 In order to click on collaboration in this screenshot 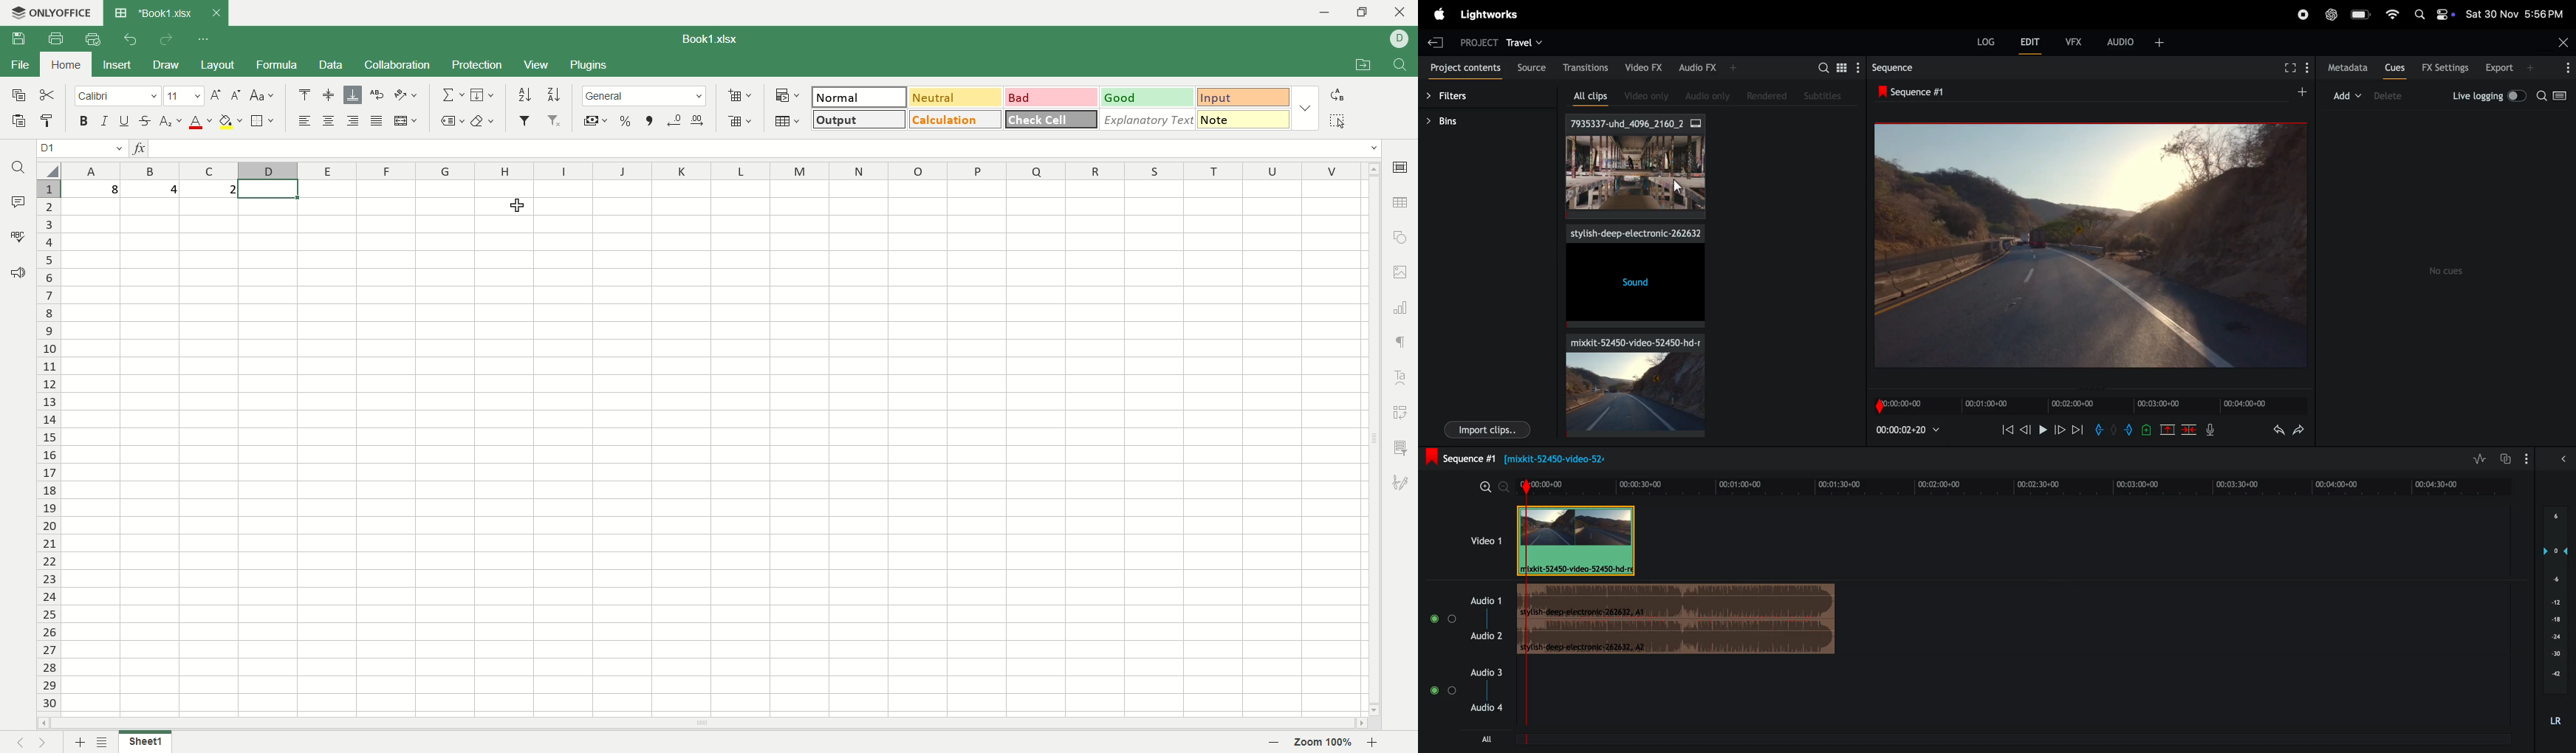, I will do `click(399, 65)`.